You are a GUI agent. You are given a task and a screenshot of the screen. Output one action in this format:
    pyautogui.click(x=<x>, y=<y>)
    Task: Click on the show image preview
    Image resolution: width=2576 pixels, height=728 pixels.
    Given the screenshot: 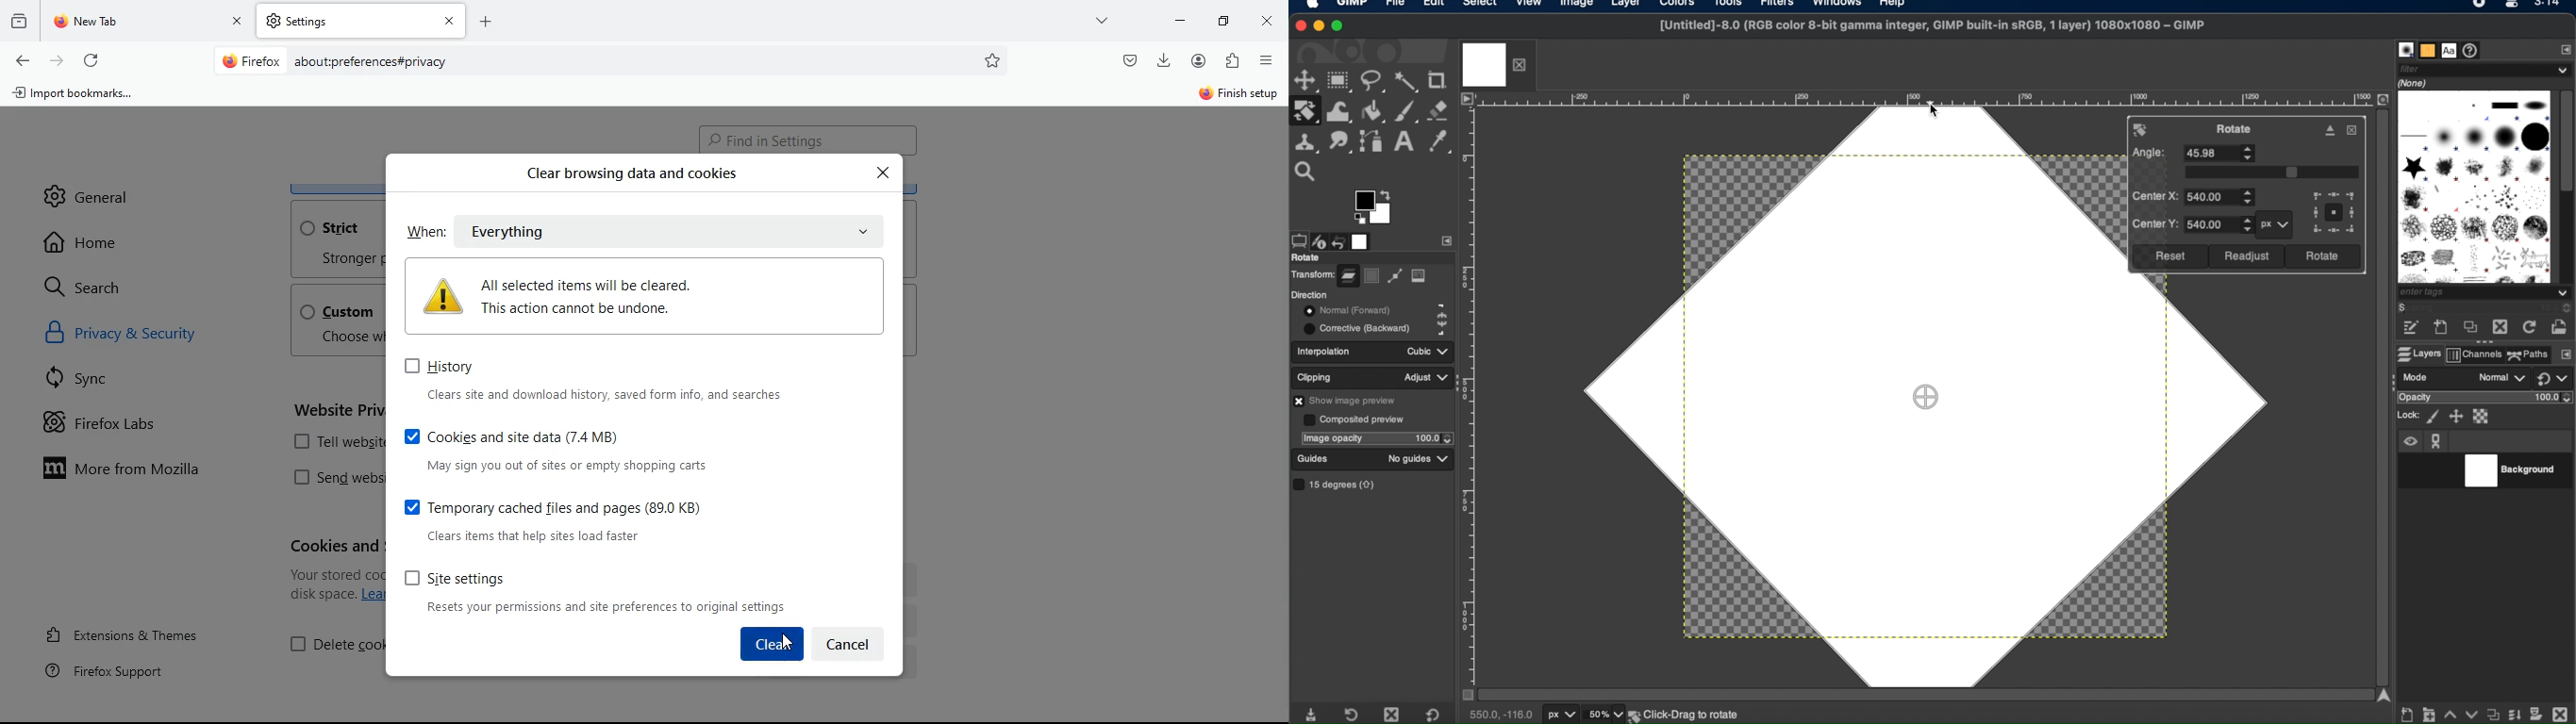 What is the action you would take?
    pyautogui.click(x=1348, y=400)
    